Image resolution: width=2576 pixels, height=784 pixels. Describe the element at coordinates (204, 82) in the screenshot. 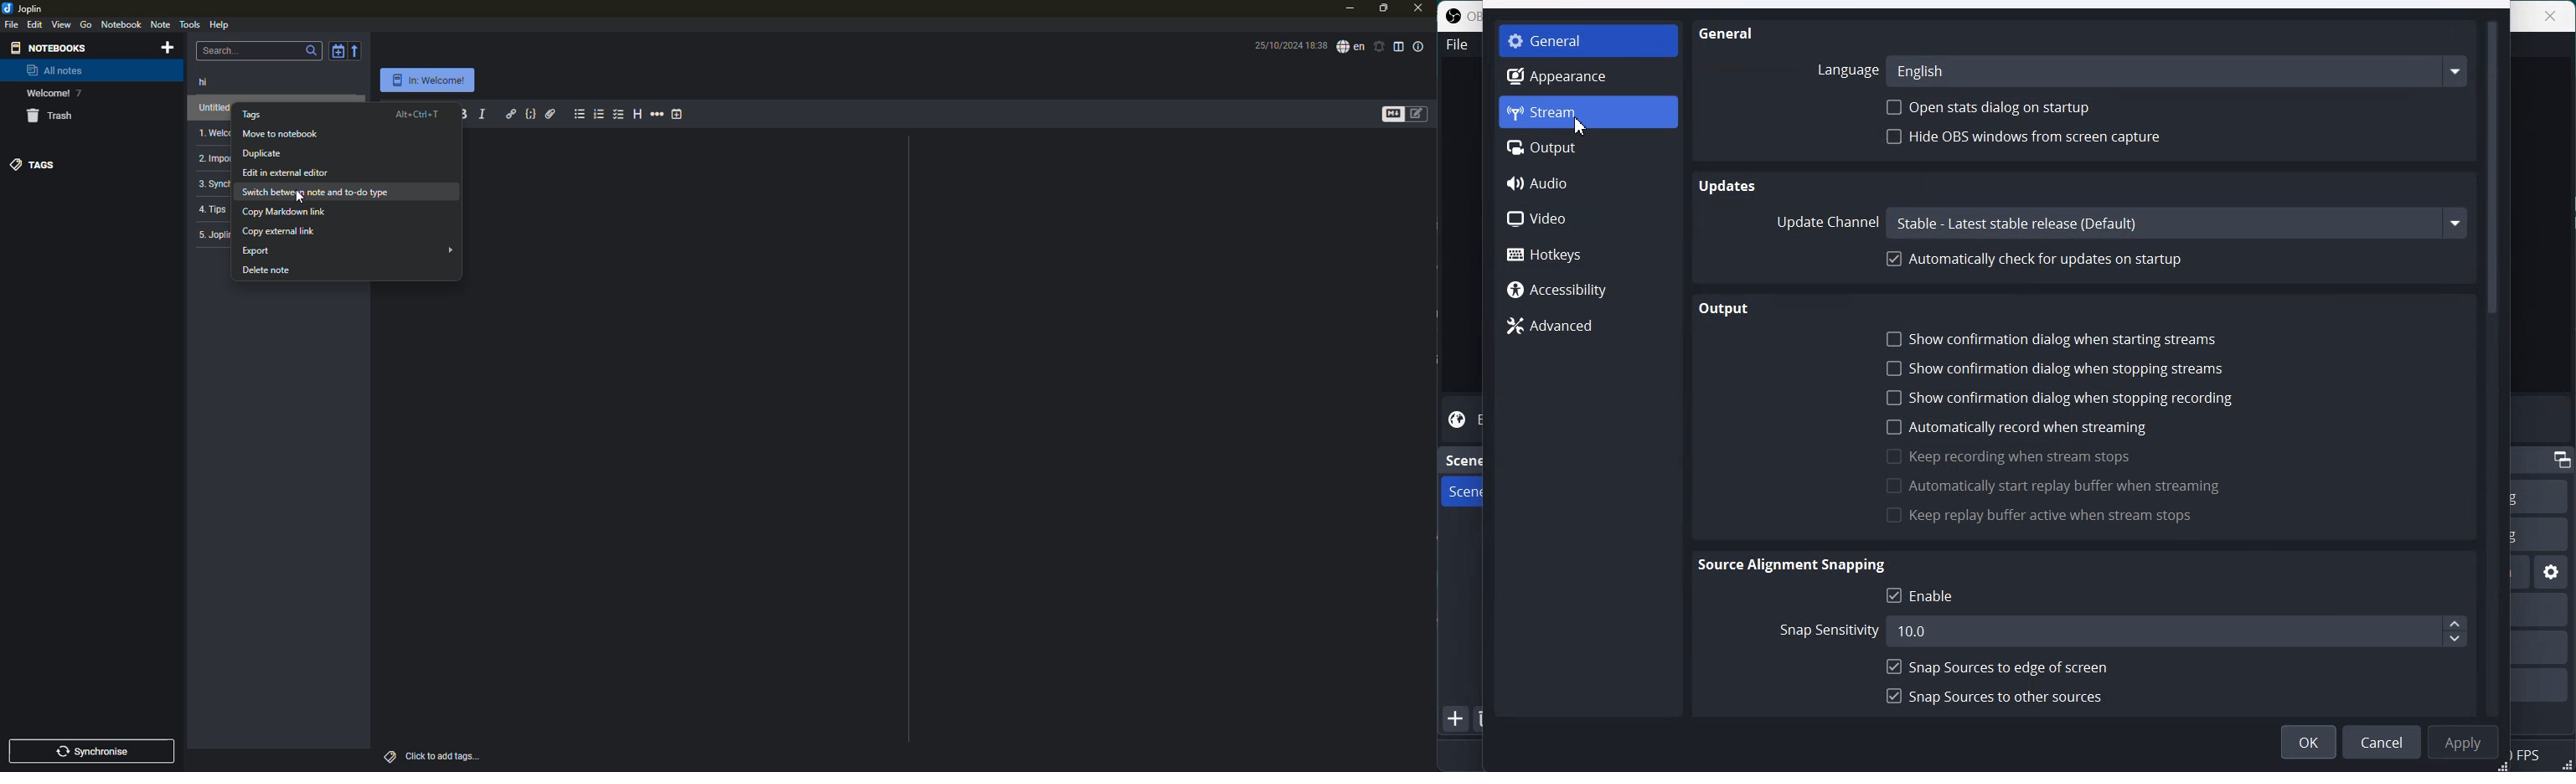

I see `hi` at that location.